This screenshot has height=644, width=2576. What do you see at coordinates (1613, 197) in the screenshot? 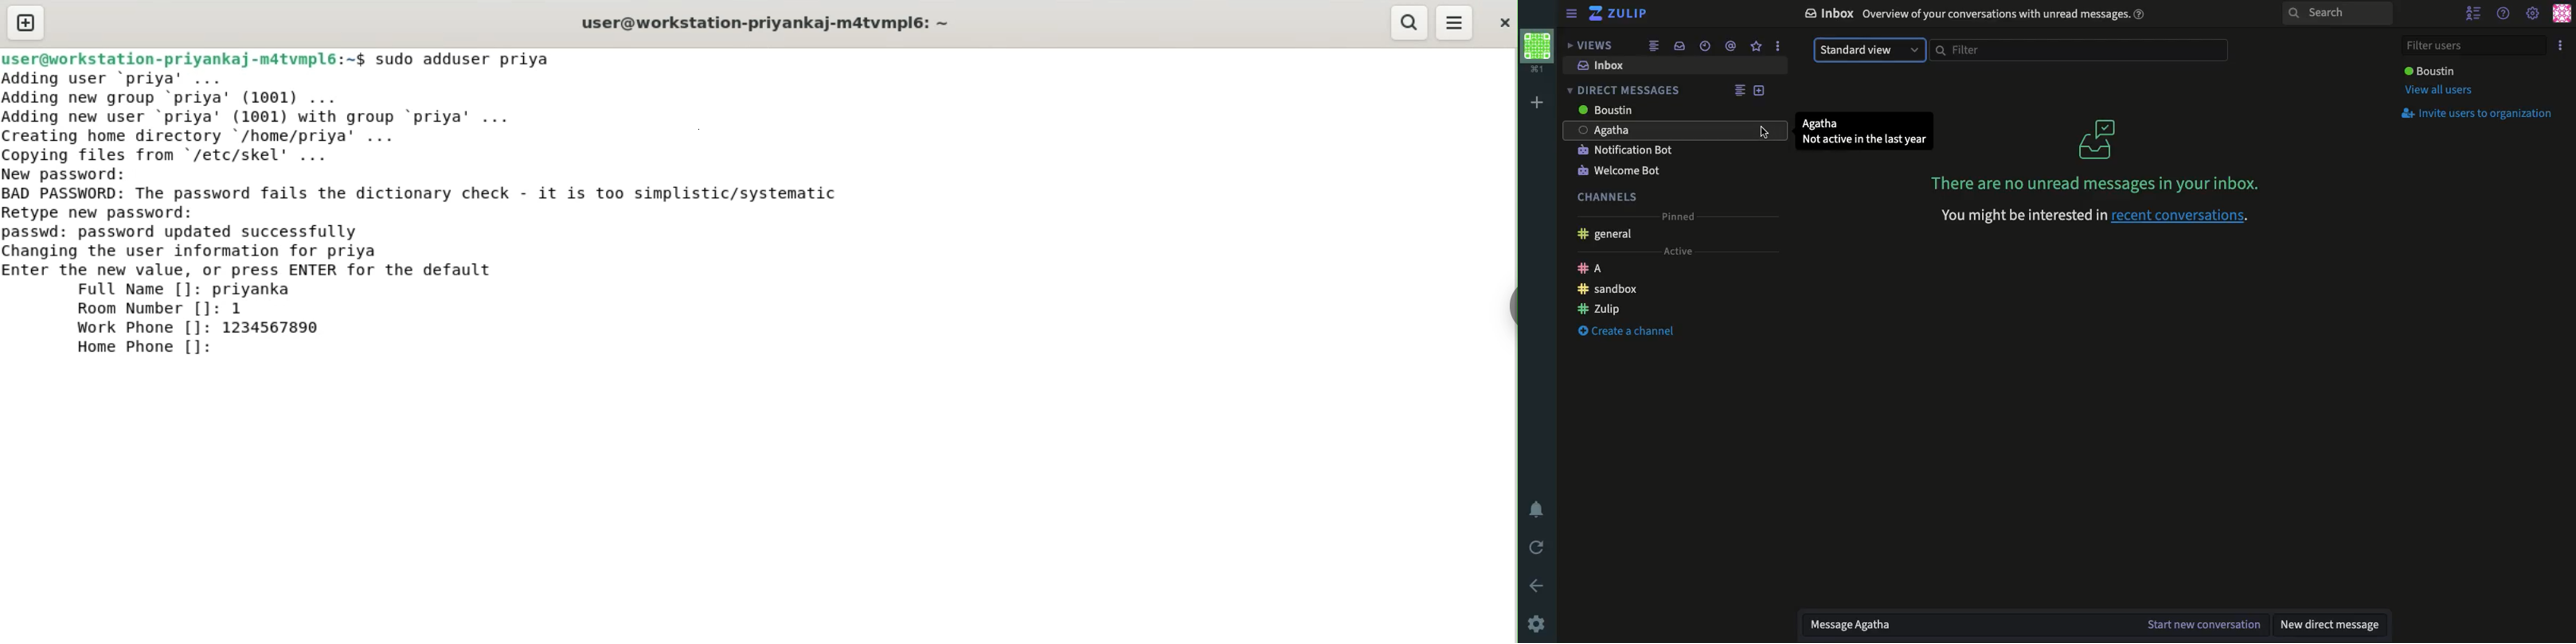
I see `Channels` at bounding box center [1613, 197].